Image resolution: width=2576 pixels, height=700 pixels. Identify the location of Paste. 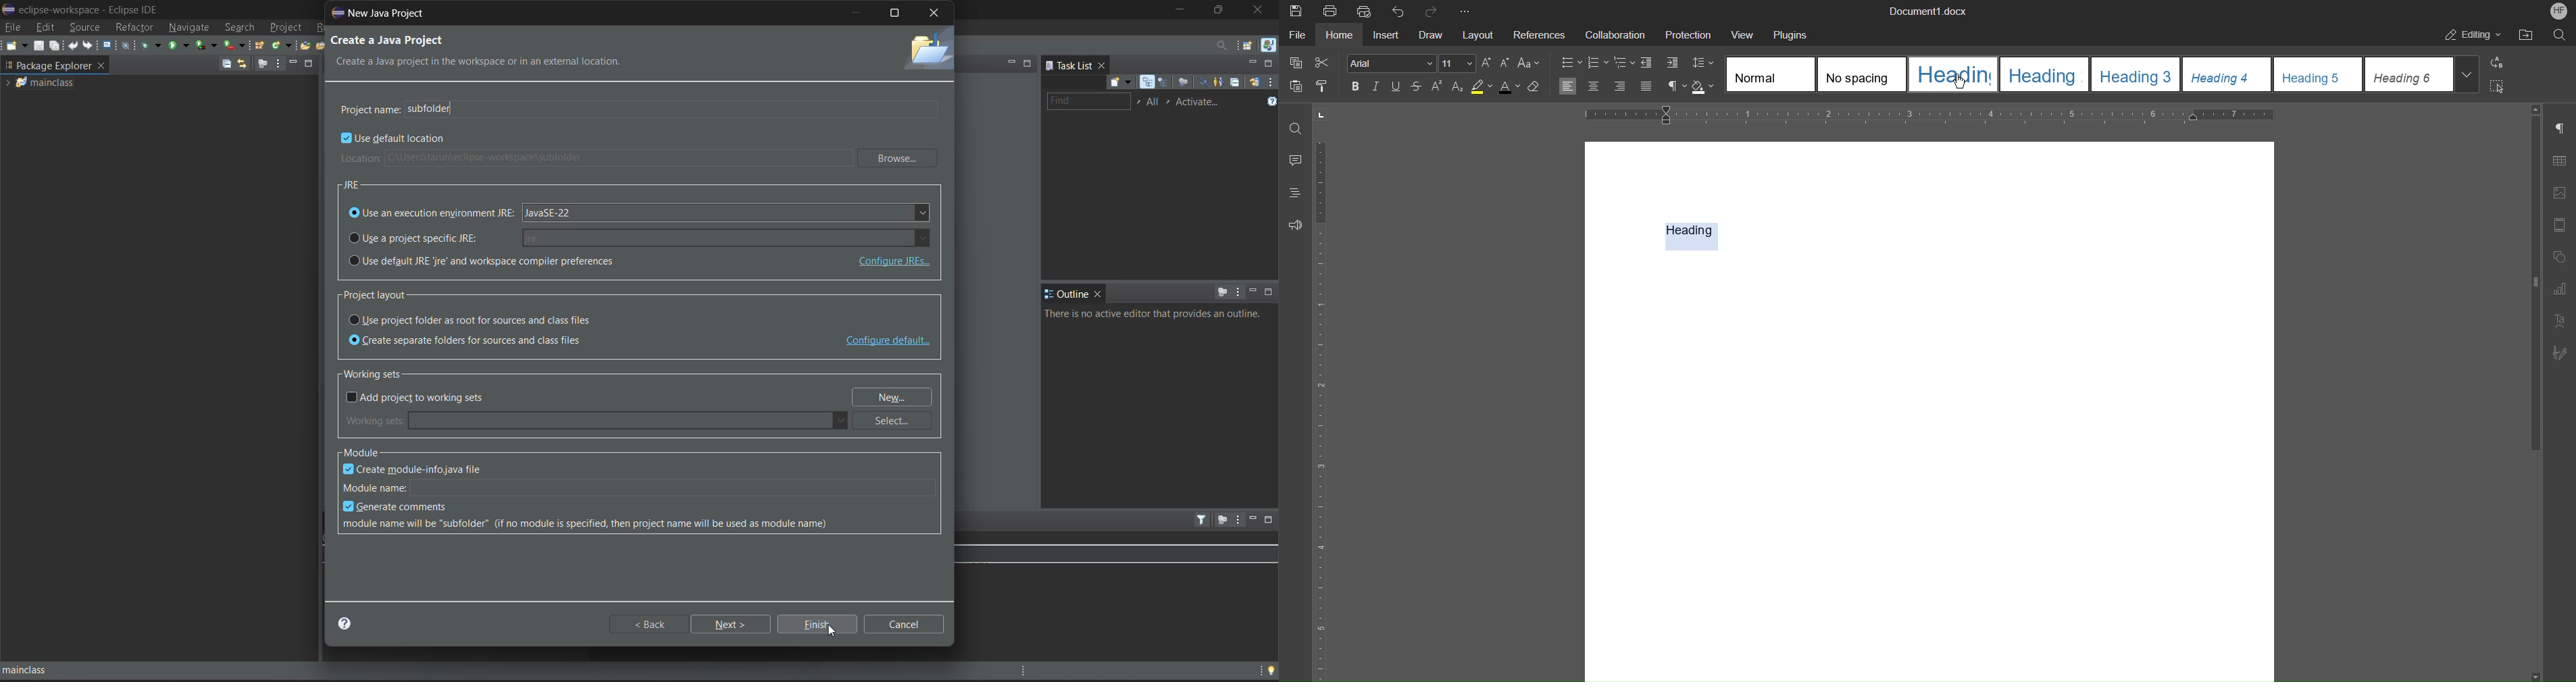
(1294, 83).